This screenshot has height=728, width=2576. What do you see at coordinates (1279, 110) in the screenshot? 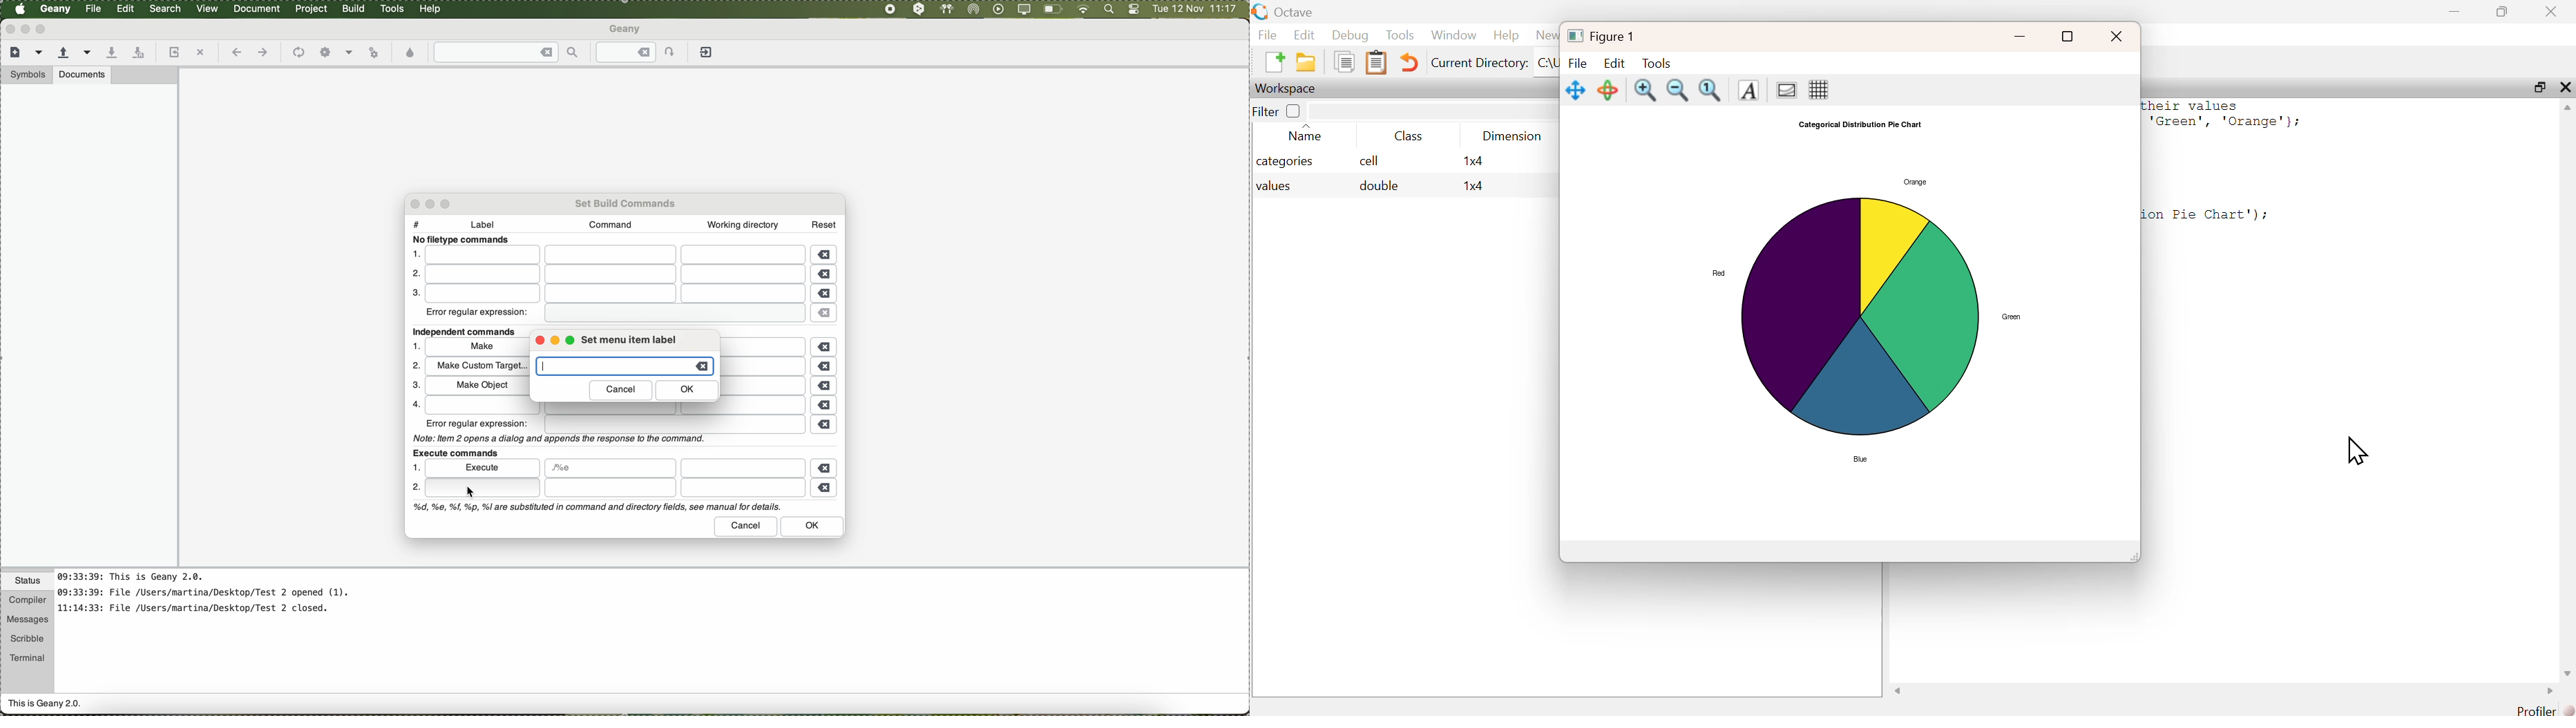
I see `Filter` at bounding box center [1279, 110].